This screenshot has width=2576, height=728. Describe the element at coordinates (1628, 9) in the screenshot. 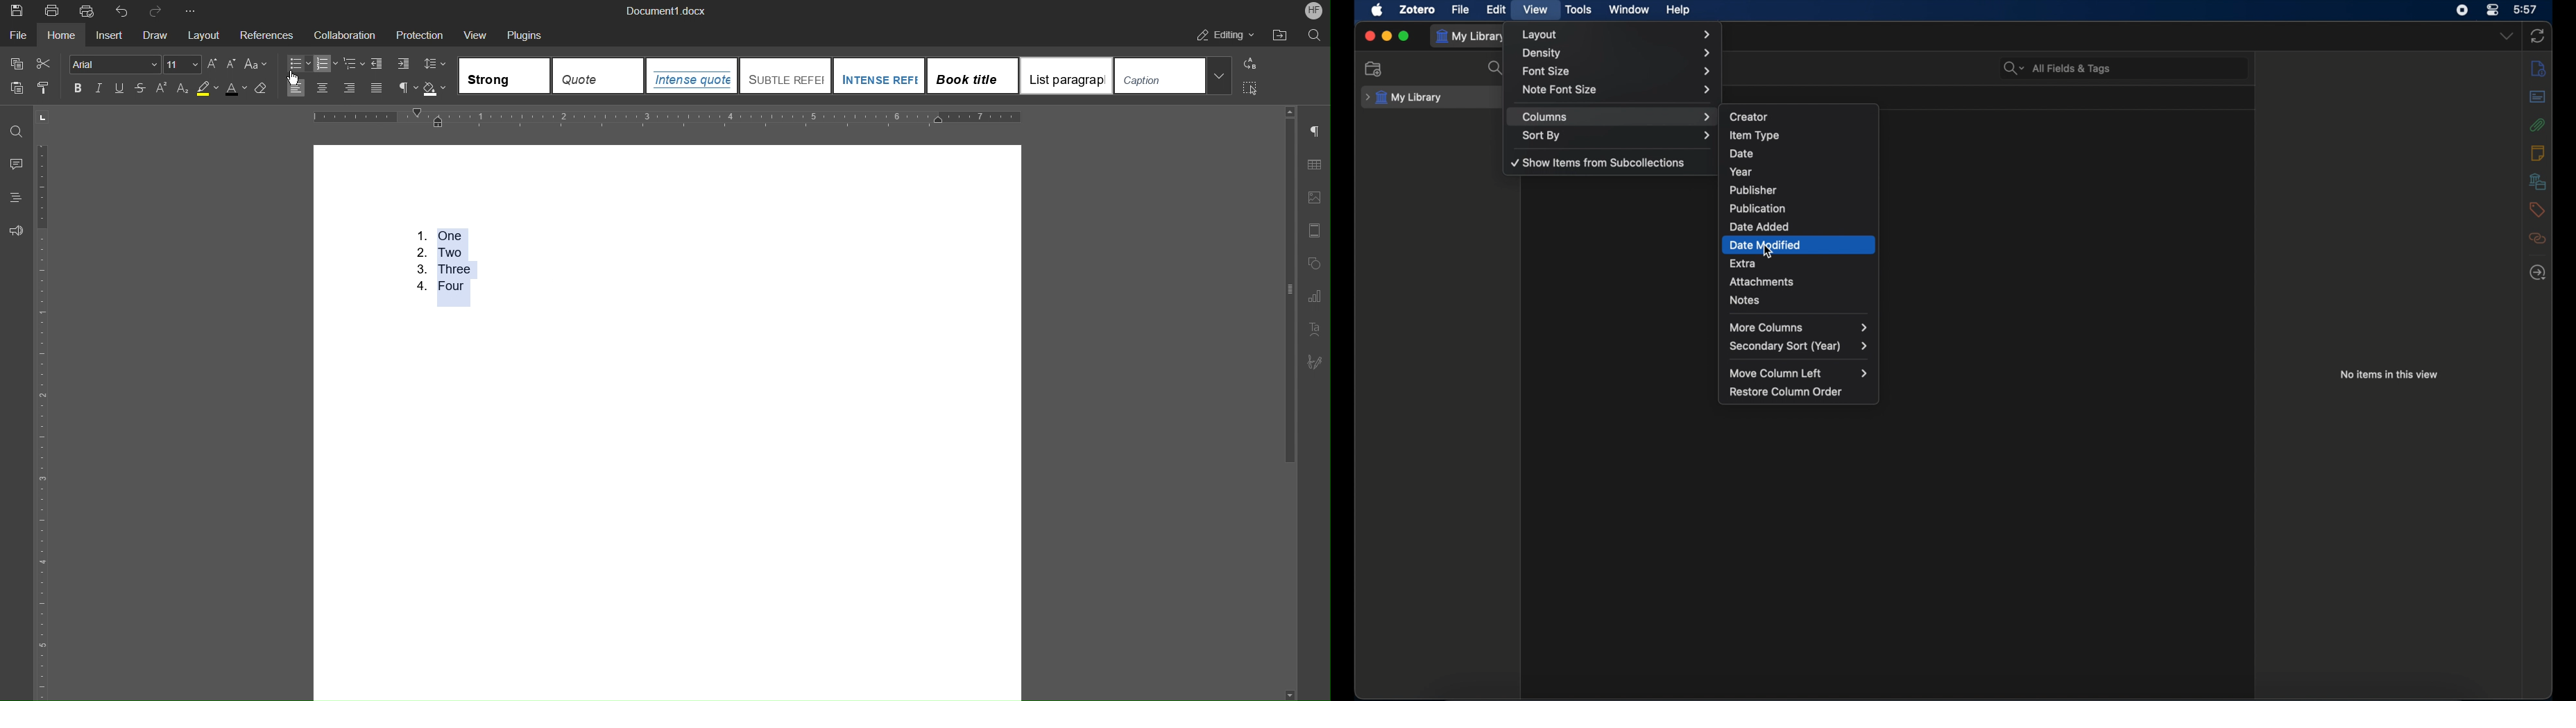

I see `window` at that location.